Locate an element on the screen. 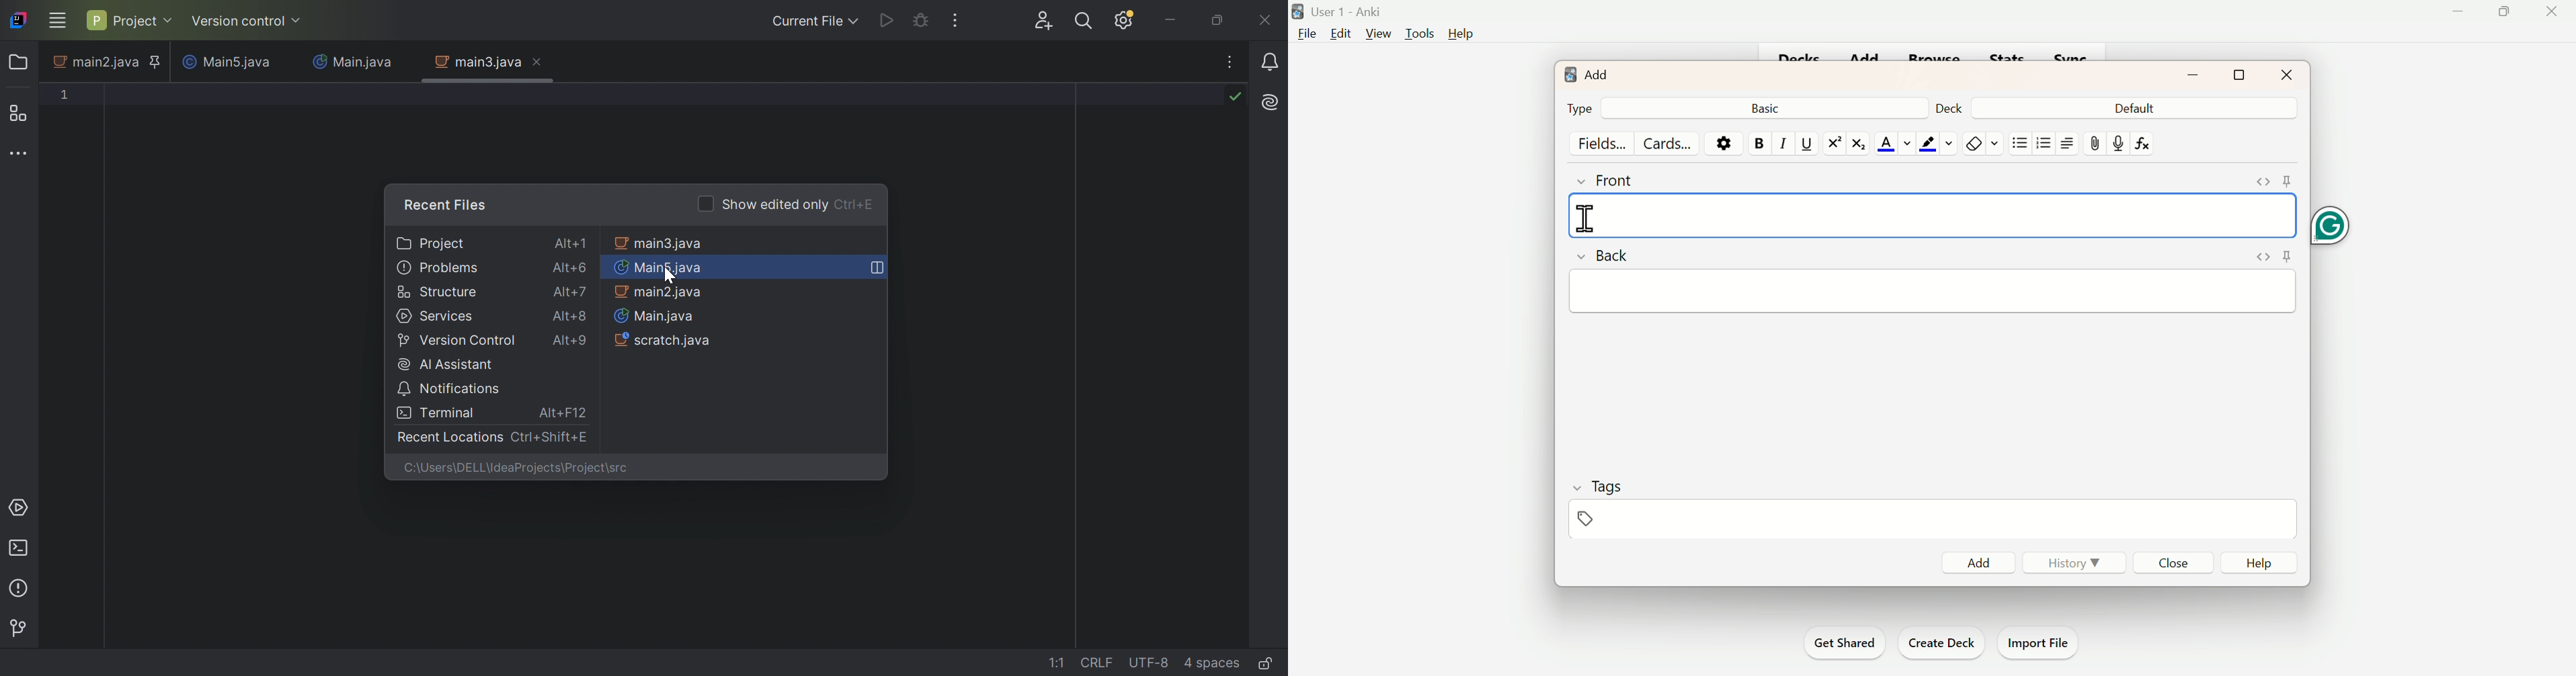 The image size is (2576, 700). Close is located at coordinates (2170, 562).